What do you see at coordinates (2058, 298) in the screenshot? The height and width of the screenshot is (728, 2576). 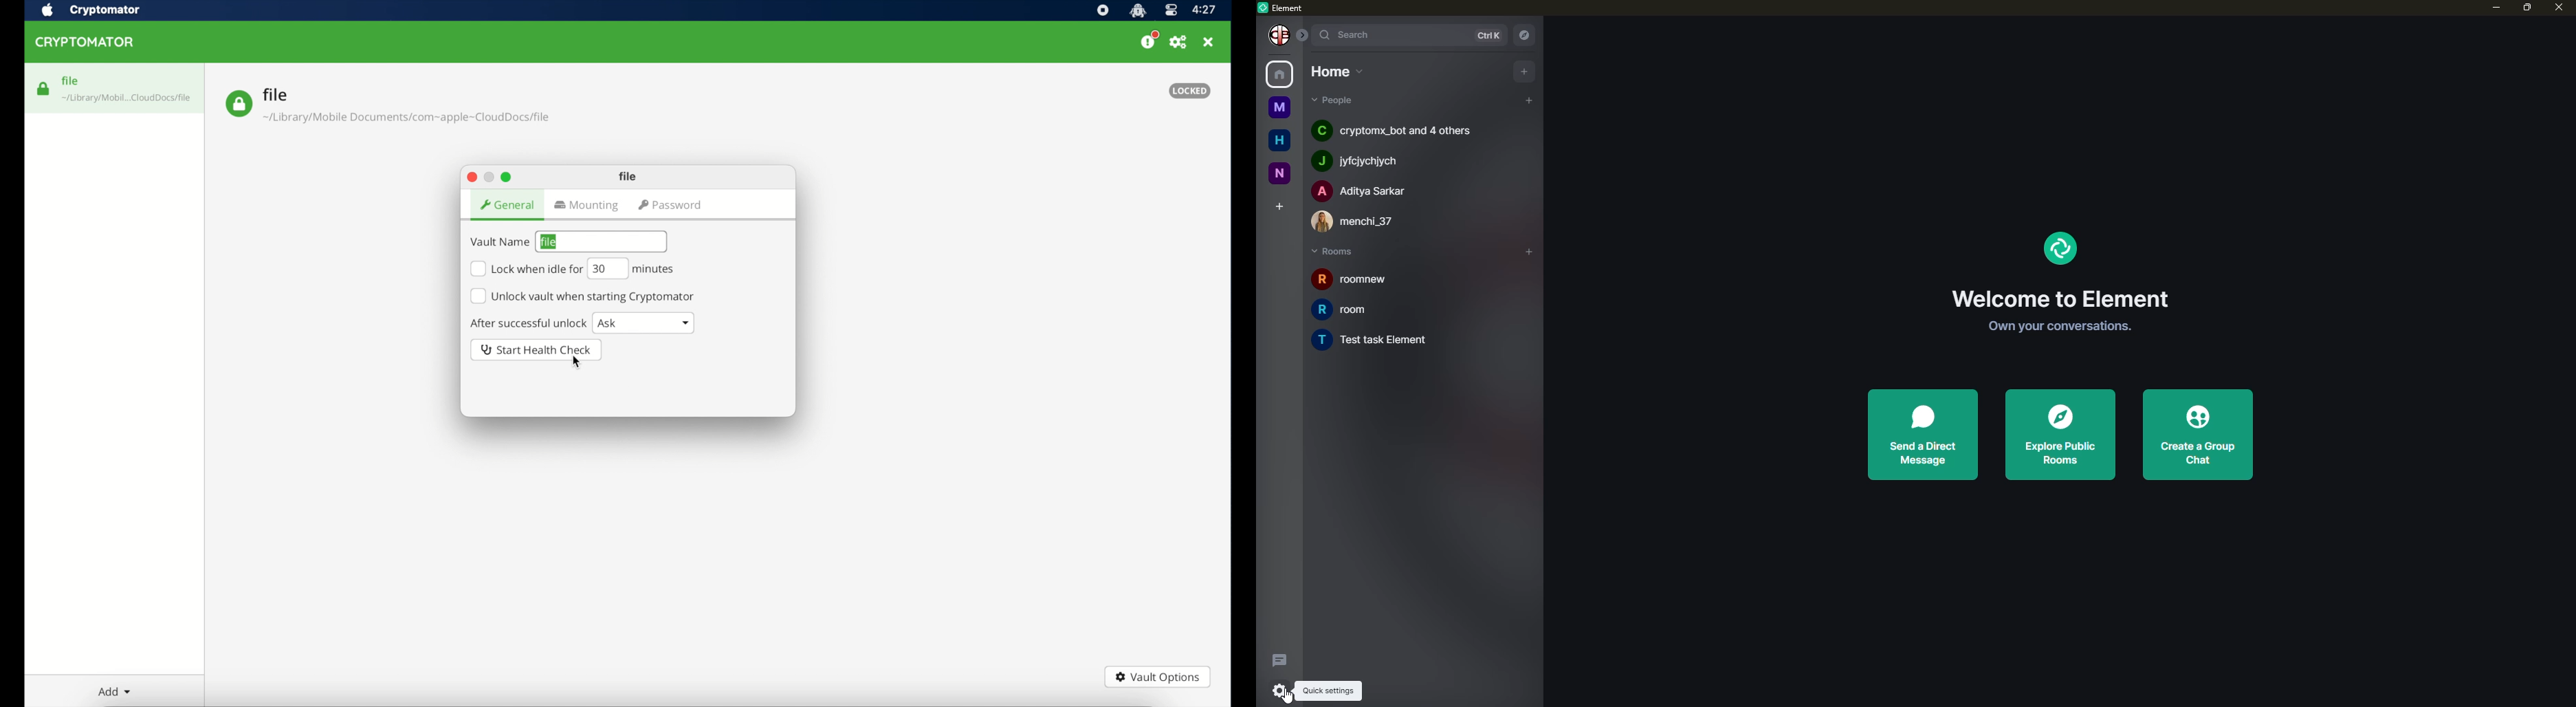 I see `welcome` at bounding box center [2058, 298].